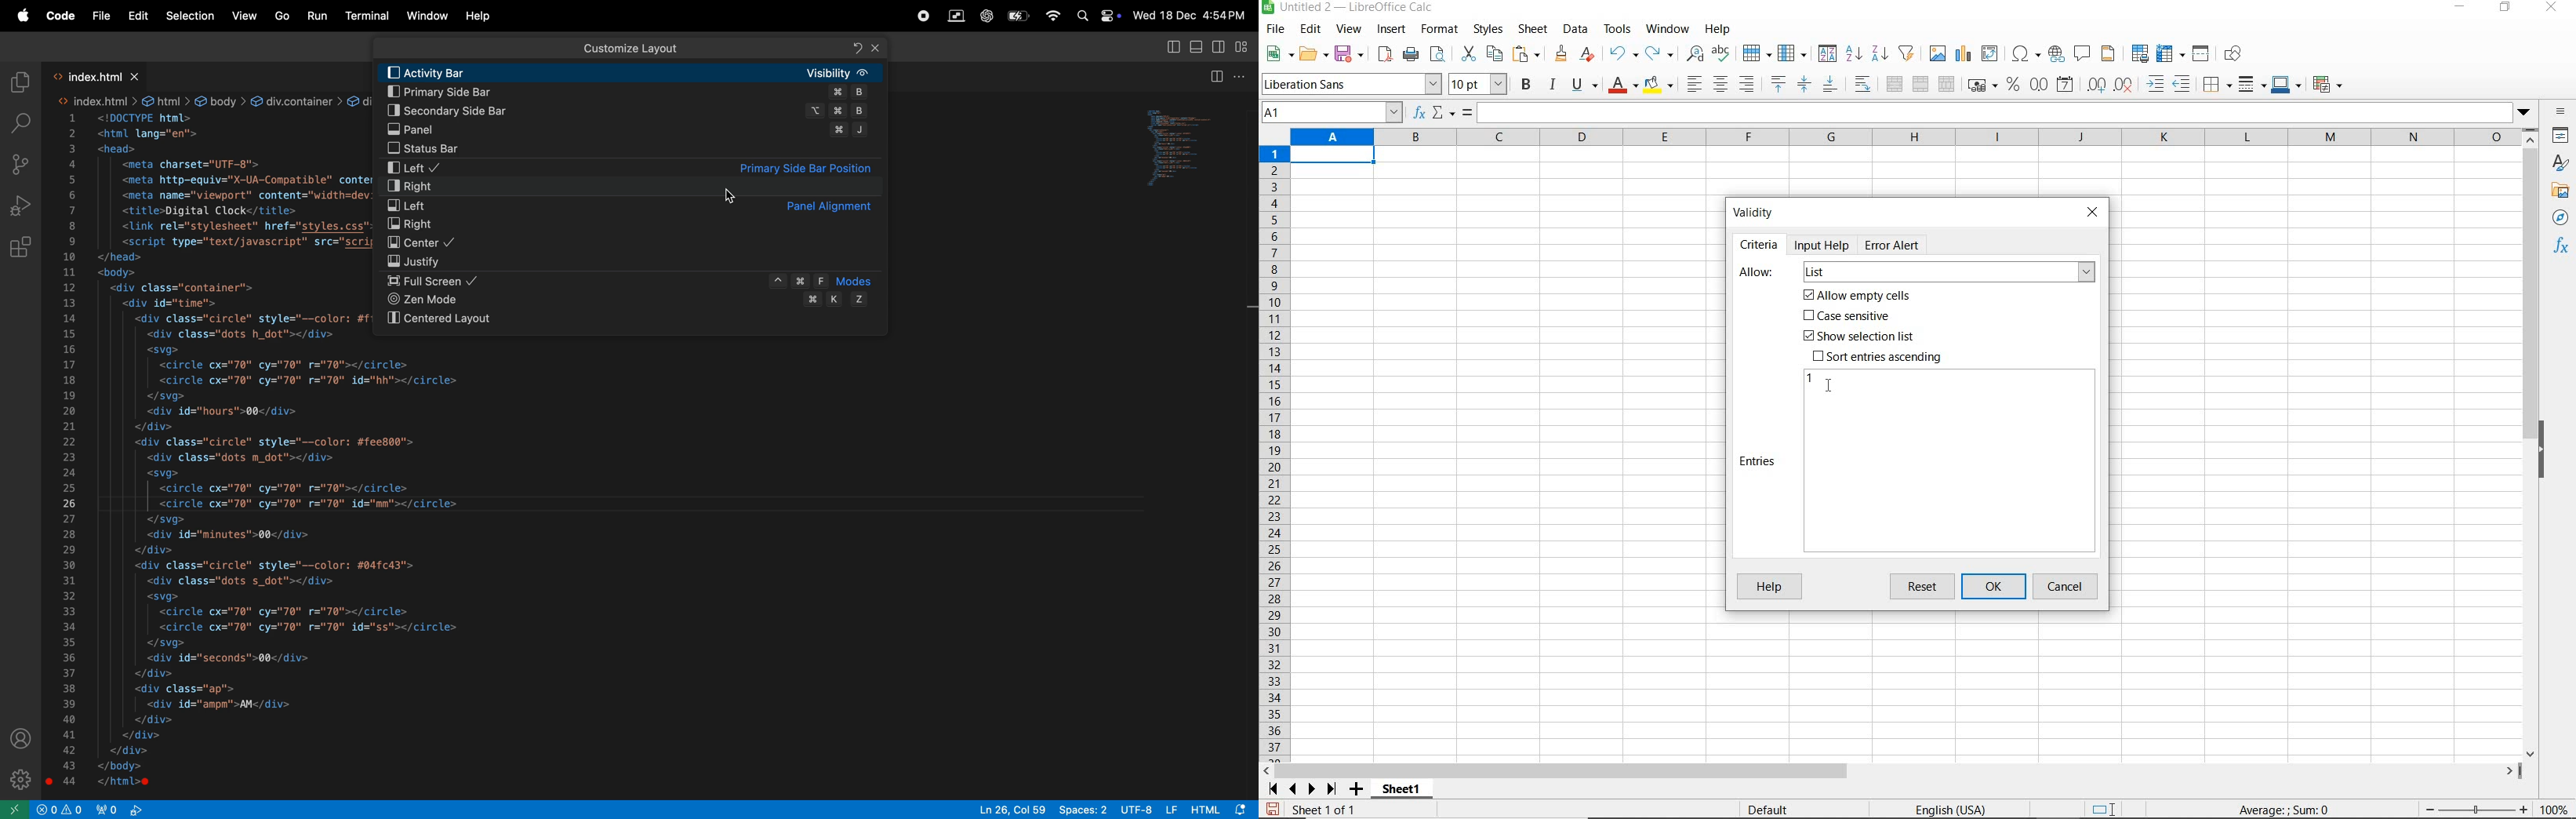  What do you see at coordinates (1904, 138) in the screenshot?
I see `columns` at bounding box center [1904, 138].